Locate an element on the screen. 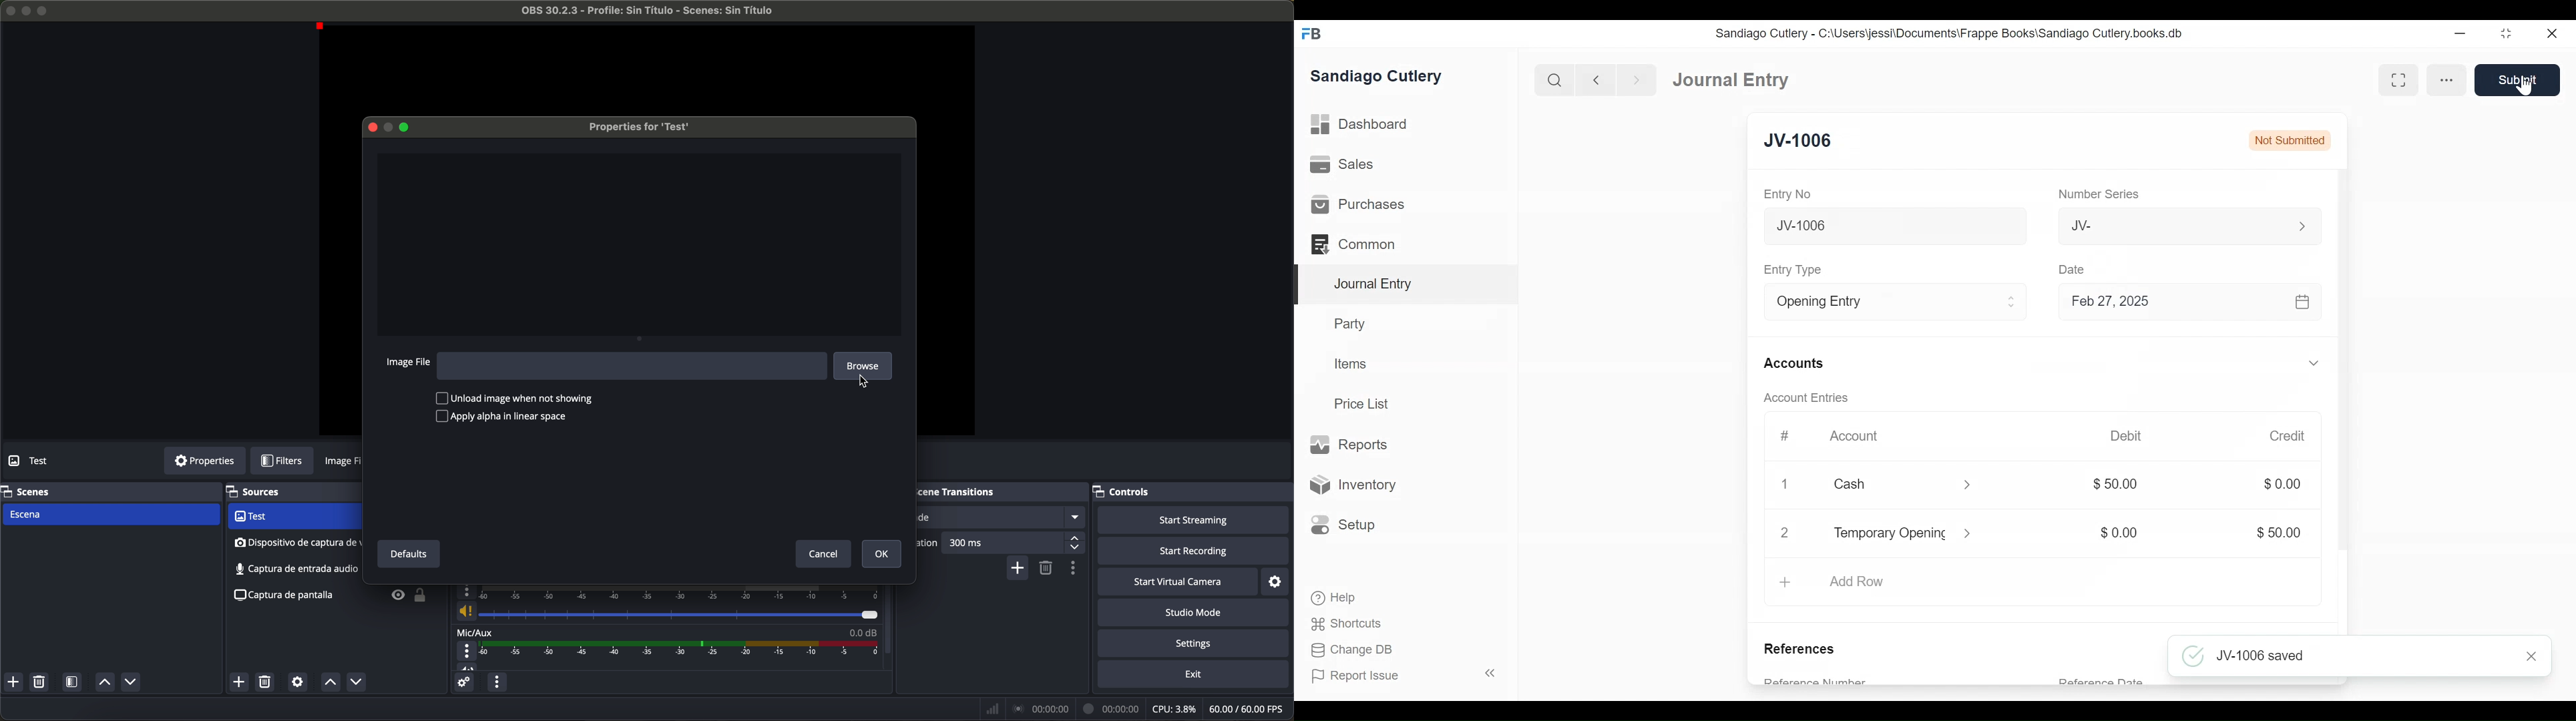 The height and width of the screenshot is (728, 2576). scene is located at coordinates (110, 515).